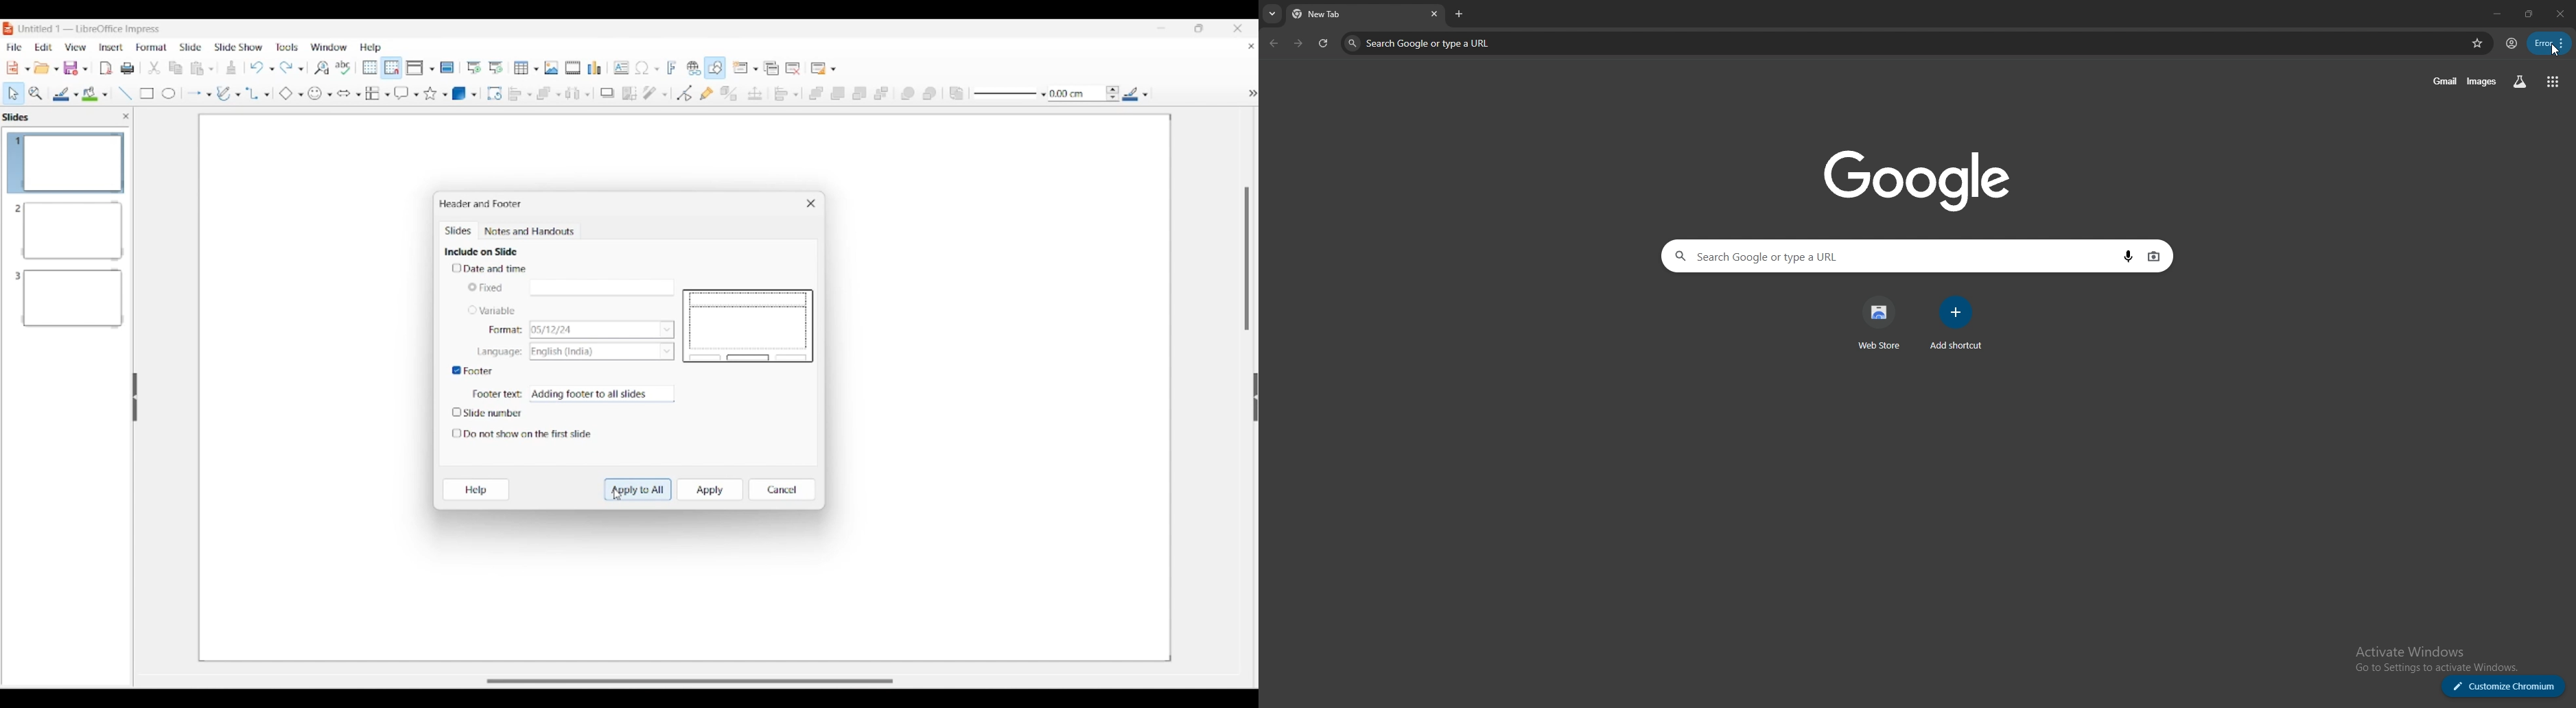 This screenshot has width=2576, height=728. What do you see at coordinates (1882, 323) in the screenshot?
I see `web store` at bounding box center [1882, 323].